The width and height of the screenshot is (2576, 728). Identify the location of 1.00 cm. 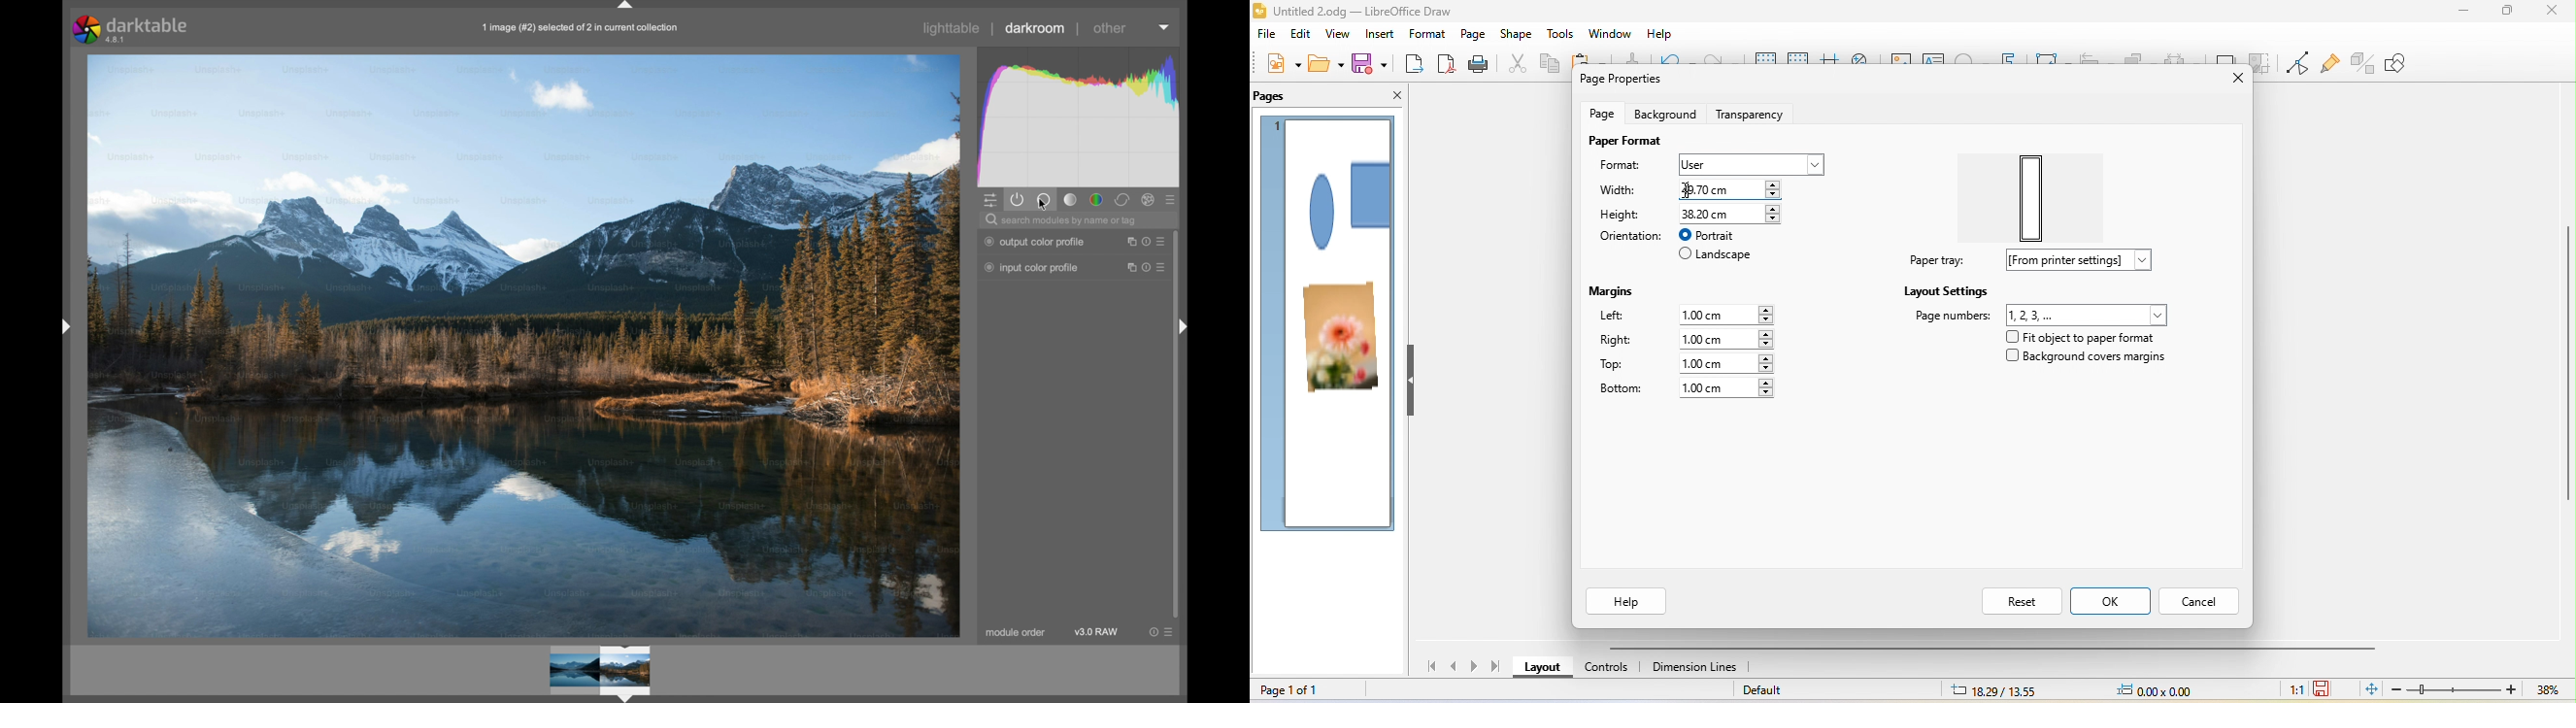
(1728, 362).